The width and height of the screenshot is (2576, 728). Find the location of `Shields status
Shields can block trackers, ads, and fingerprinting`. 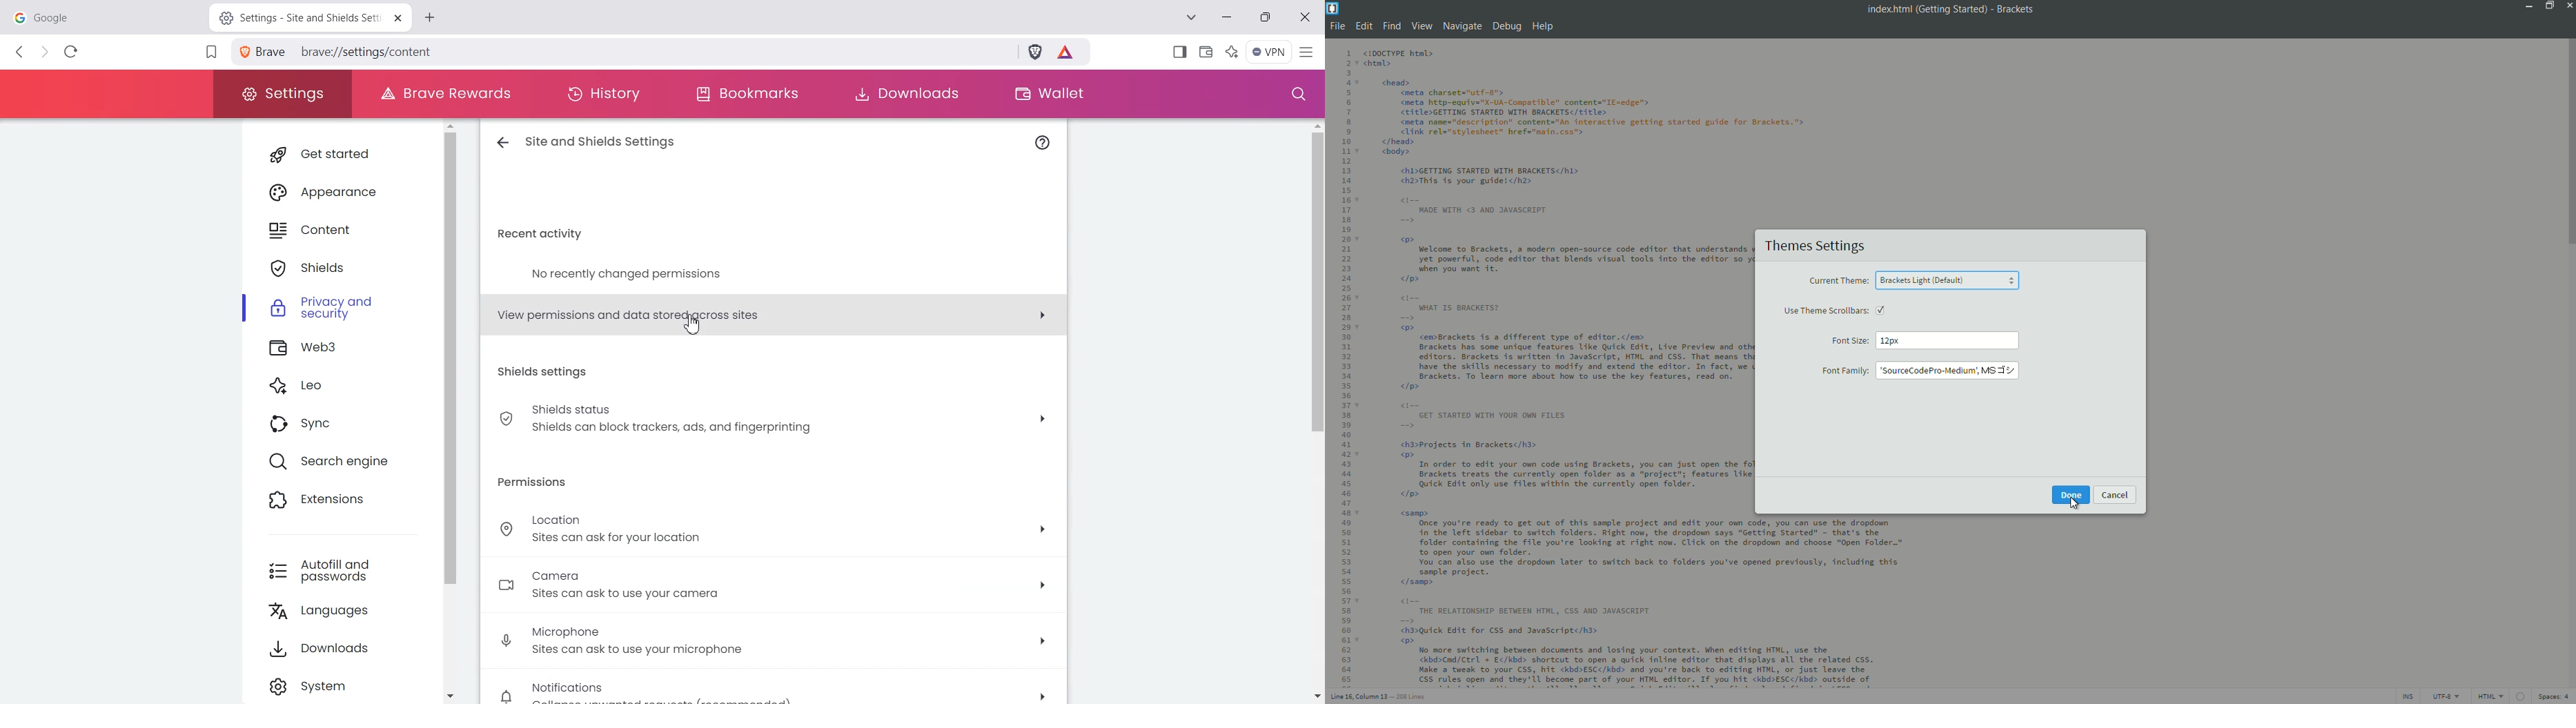

Shields status
Shields can block trackers, ads, and fingerprinting is located at coordinates (772, 417).